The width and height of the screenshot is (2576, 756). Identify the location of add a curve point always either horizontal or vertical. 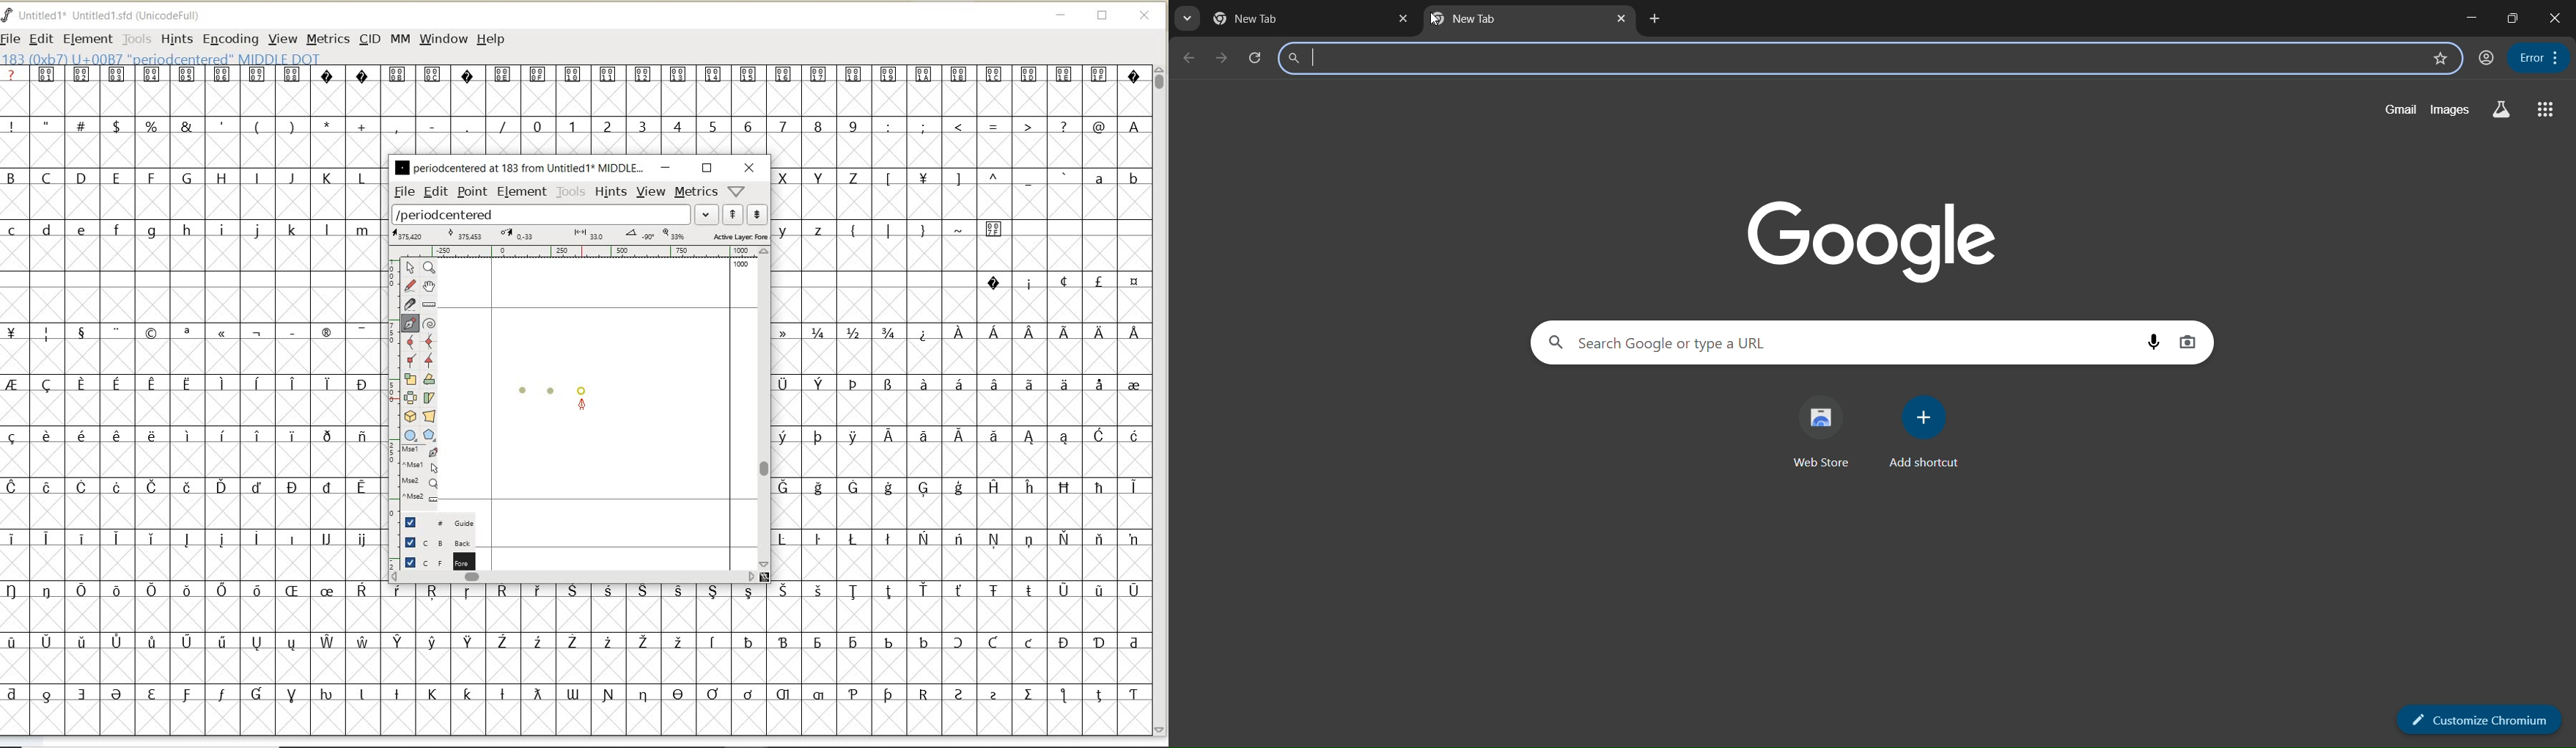
(429, 340).